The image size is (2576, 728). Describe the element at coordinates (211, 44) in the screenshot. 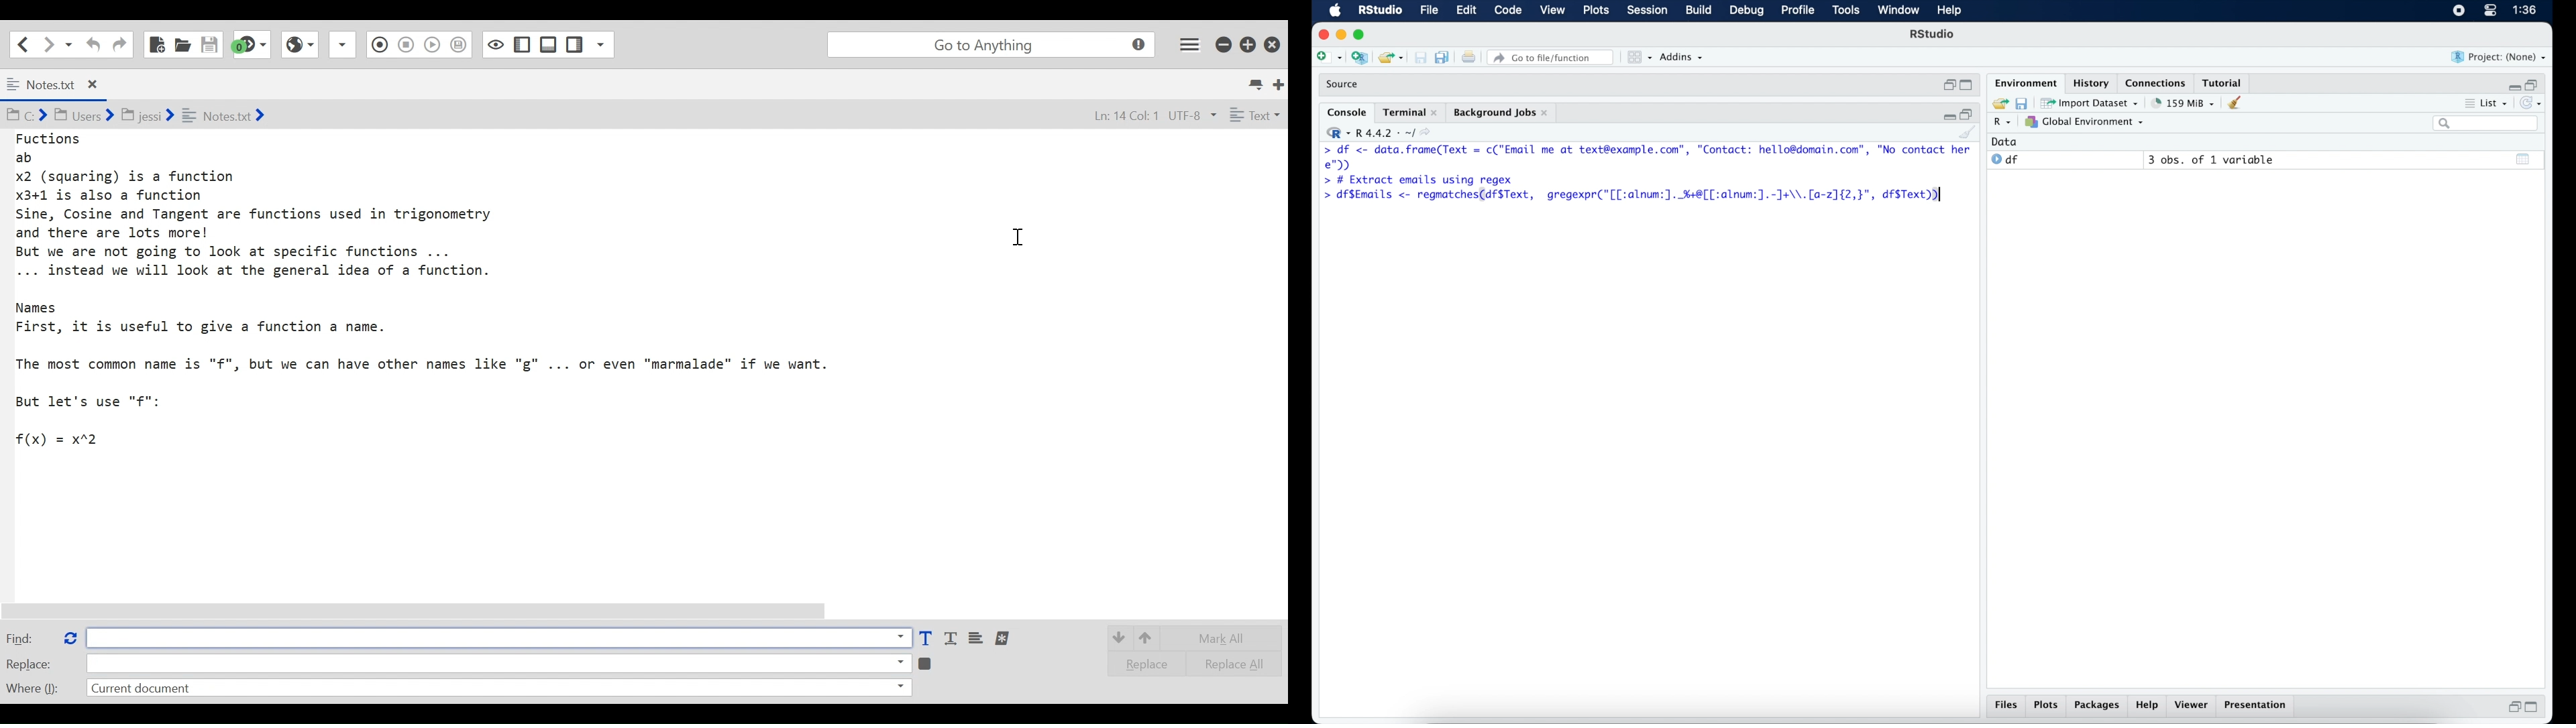

I see `Save File` at that location.